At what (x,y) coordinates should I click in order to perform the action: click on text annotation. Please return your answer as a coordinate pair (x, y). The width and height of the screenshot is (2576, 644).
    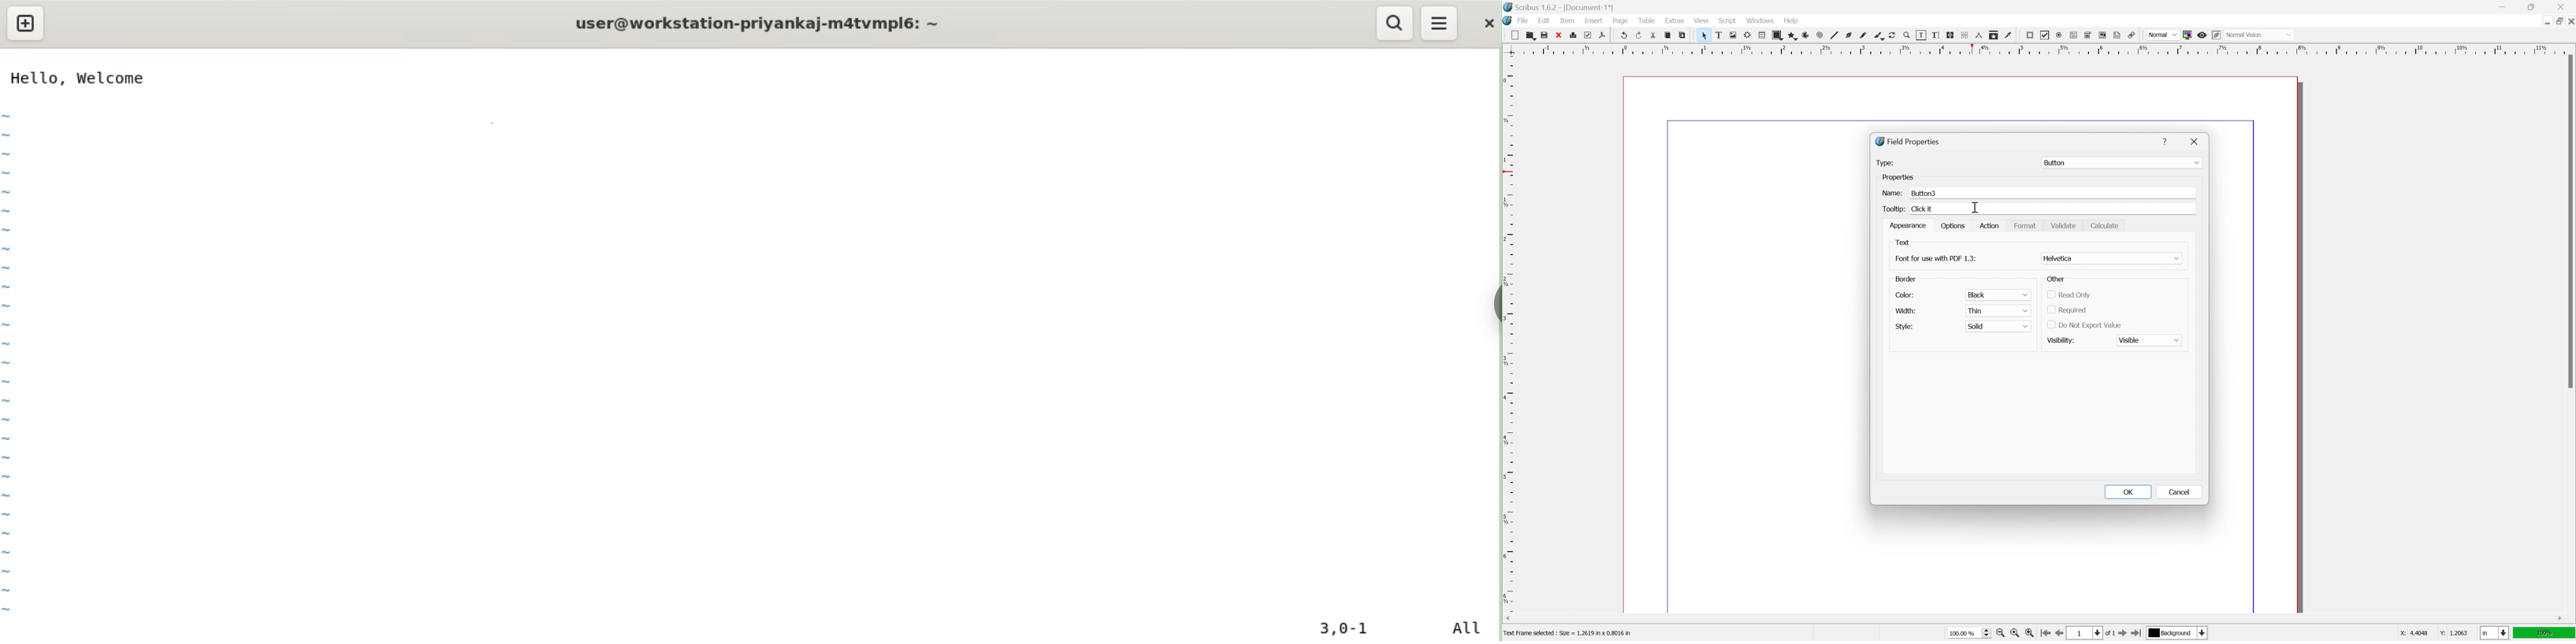
    Looking at the image, I should click on (2118, 35).